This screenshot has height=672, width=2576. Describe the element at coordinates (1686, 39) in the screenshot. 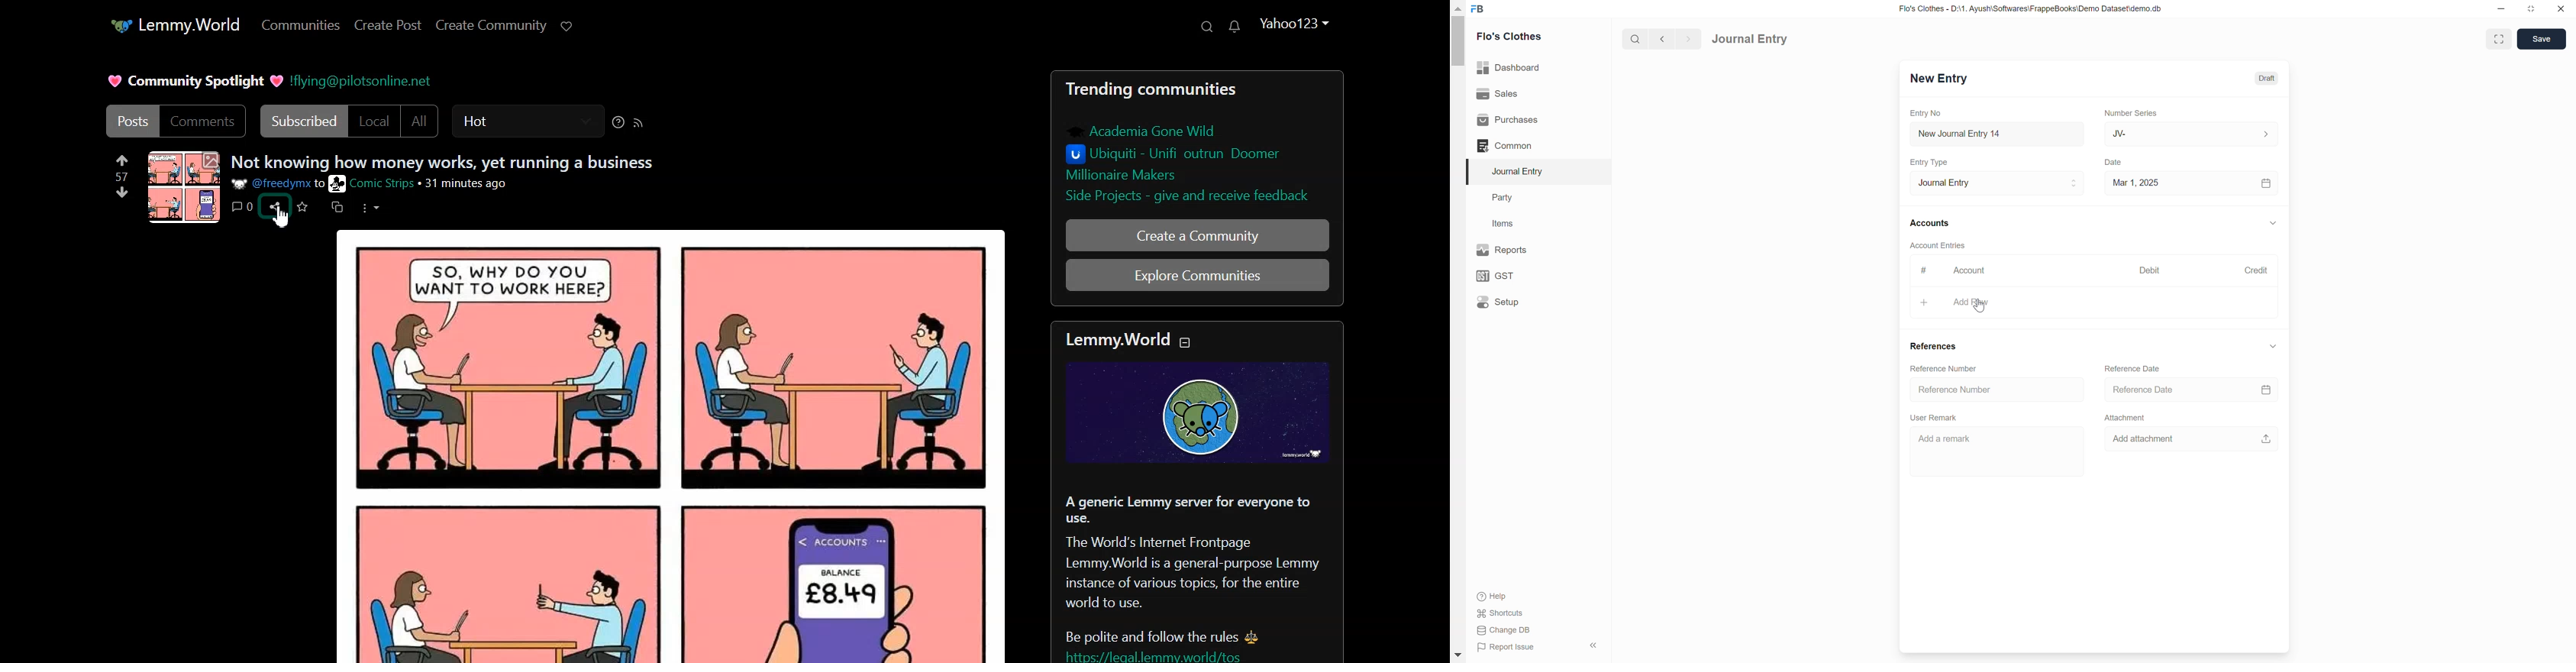

I see `forward` at that location.